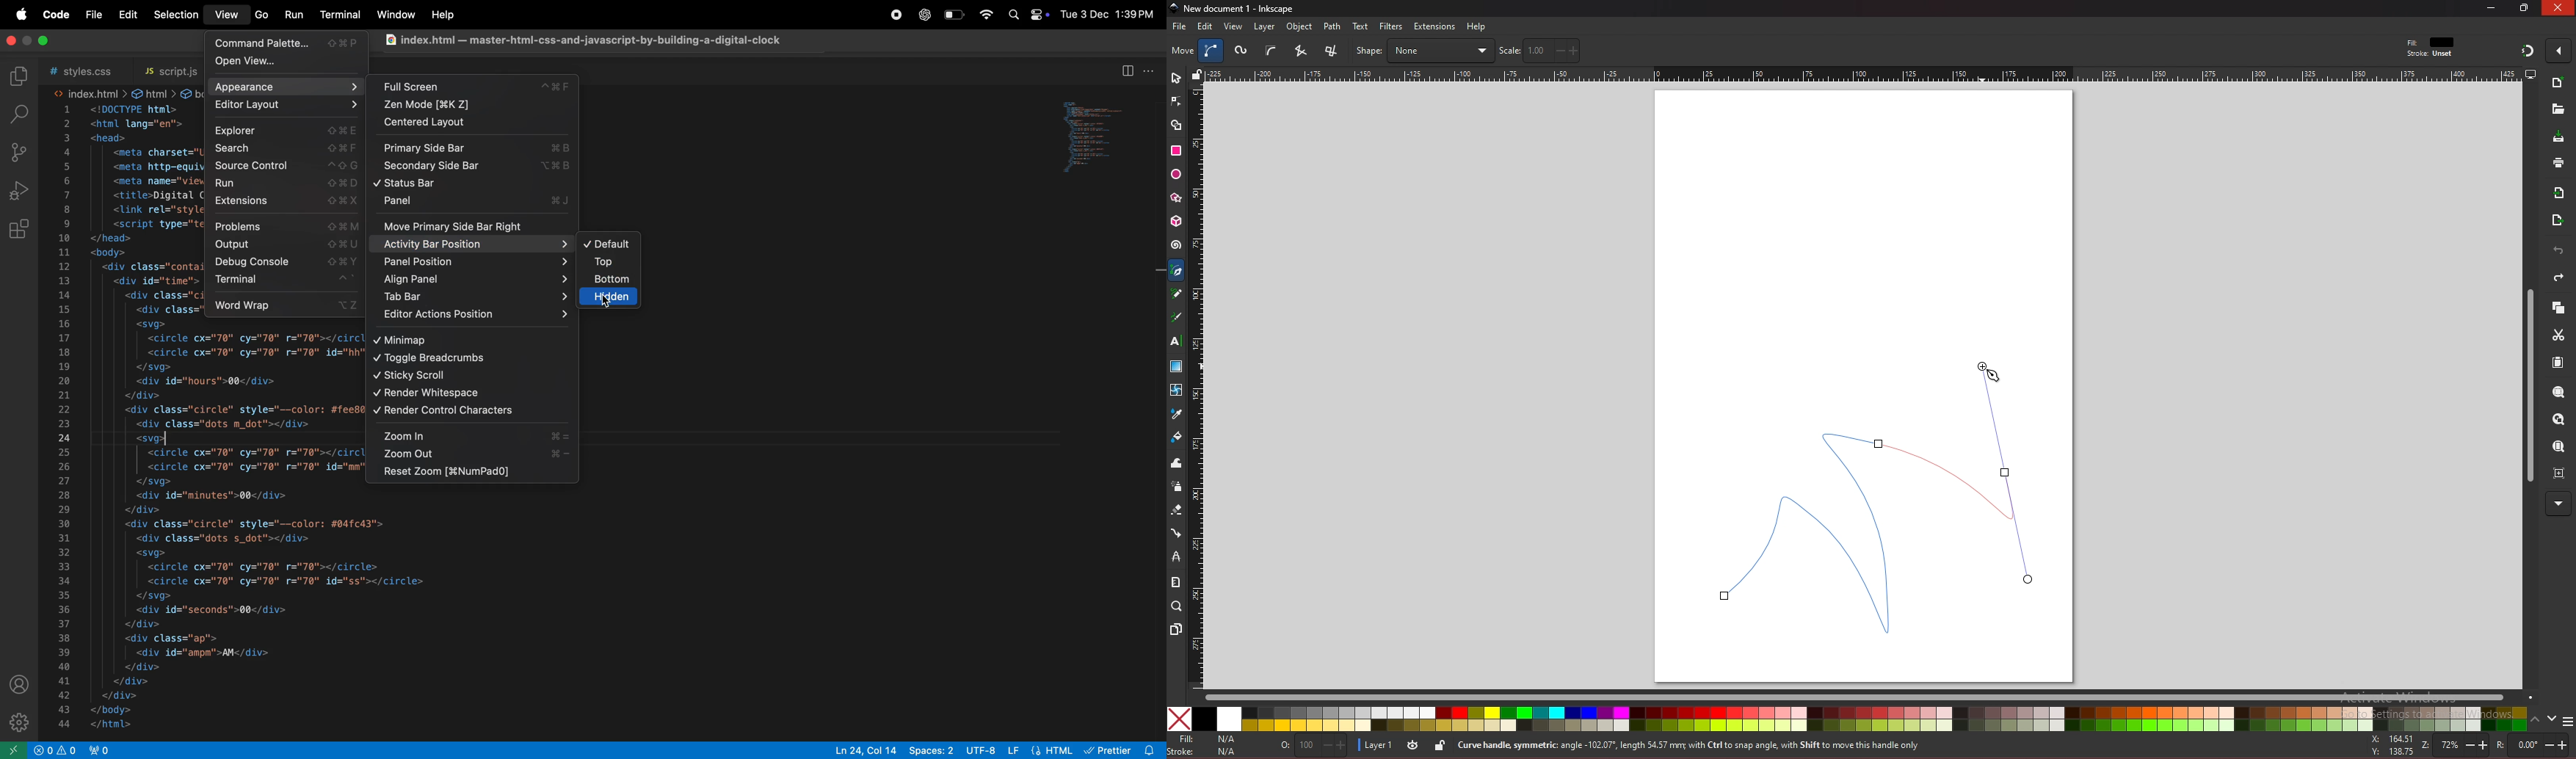 The height and width of the screenshot is (784, 2576). Describe the element at coordinates (1206, 739) in the screenshot. I see `fill` at that location.